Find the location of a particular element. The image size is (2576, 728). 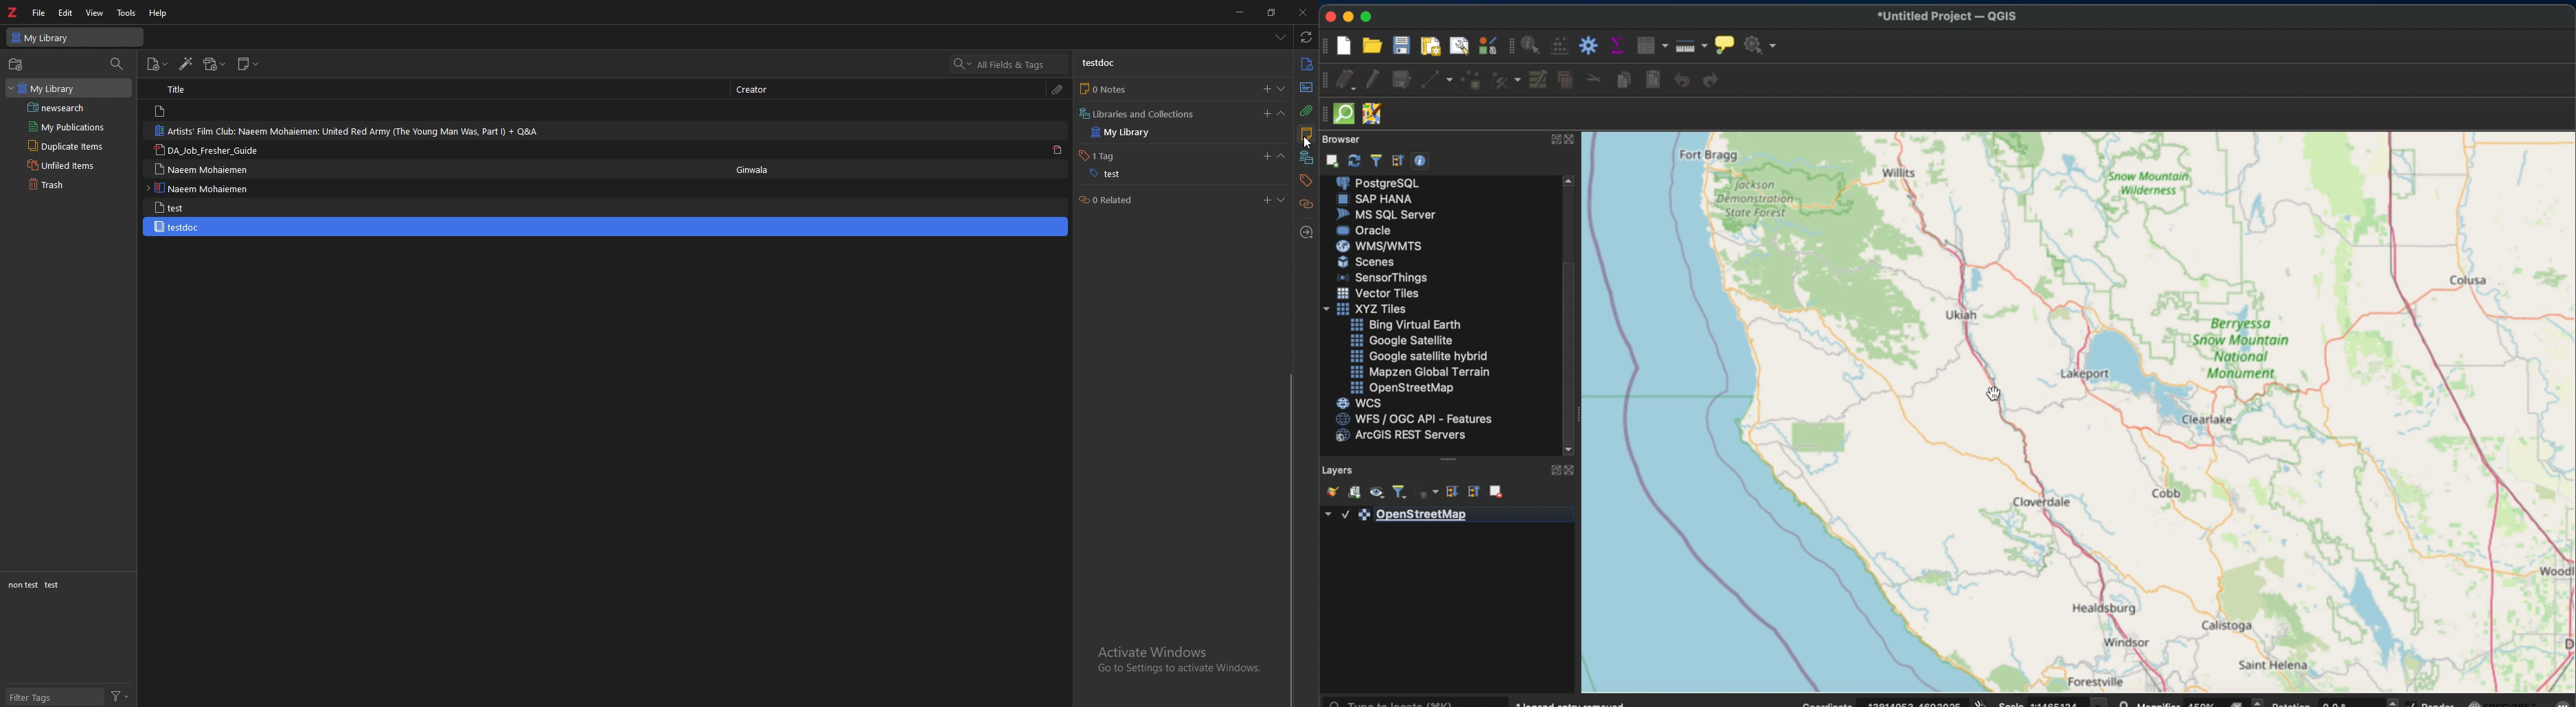

creator is located at coordinates (762, 89).